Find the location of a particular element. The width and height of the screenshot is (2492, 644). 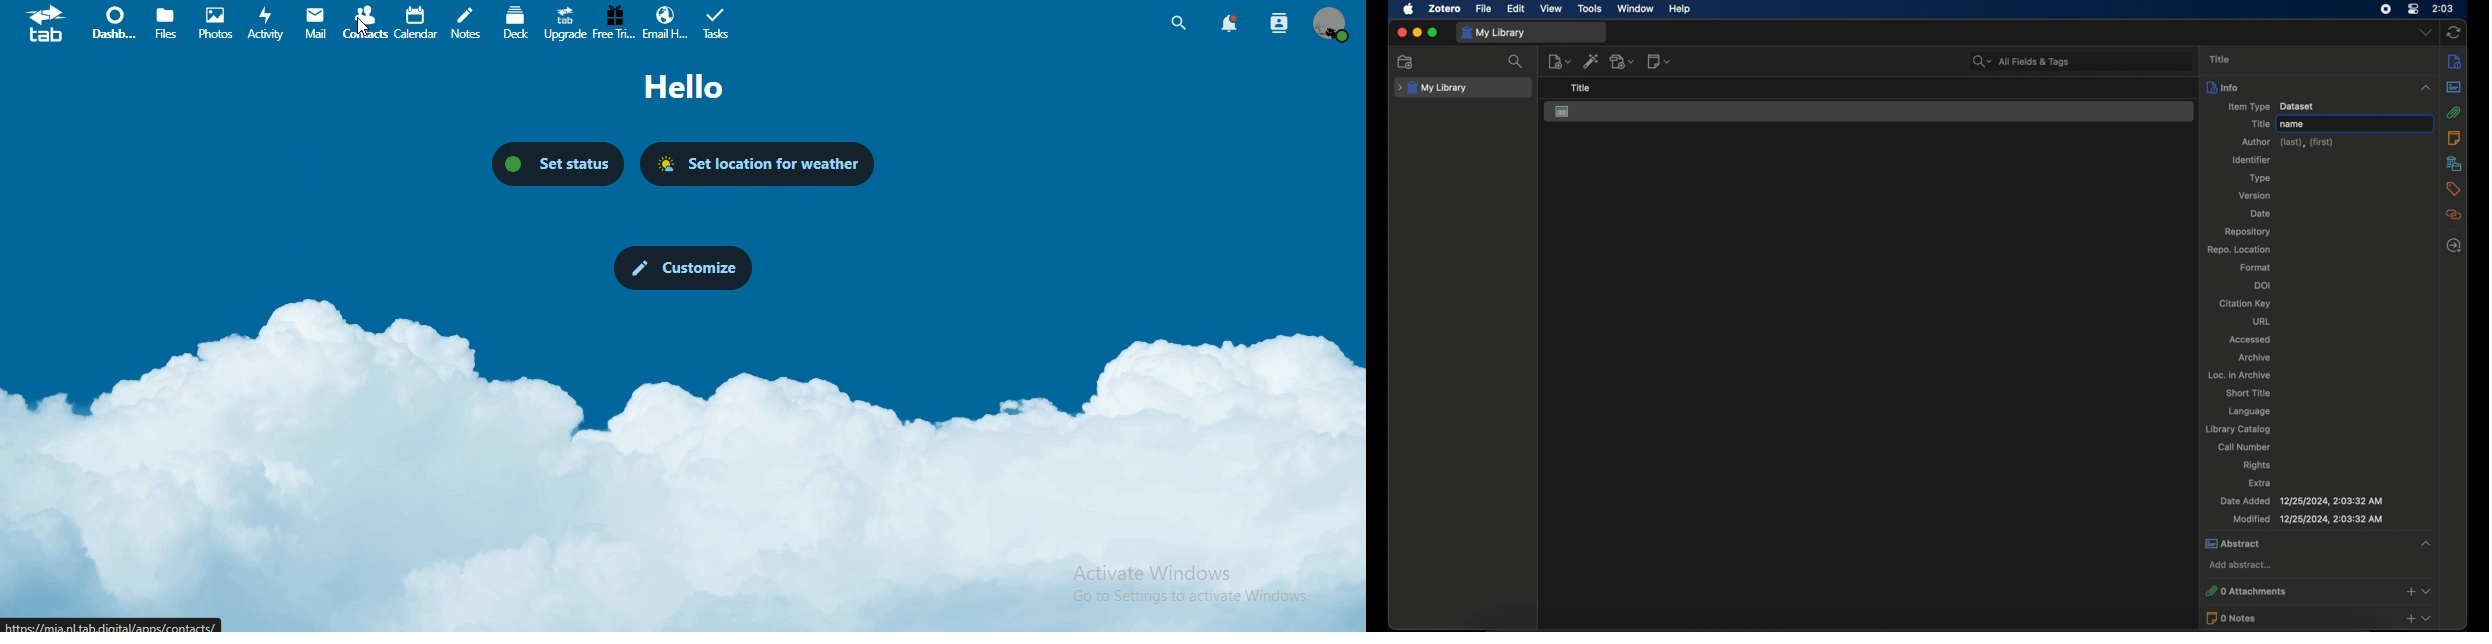

language is located at coordinates (2251, 412).